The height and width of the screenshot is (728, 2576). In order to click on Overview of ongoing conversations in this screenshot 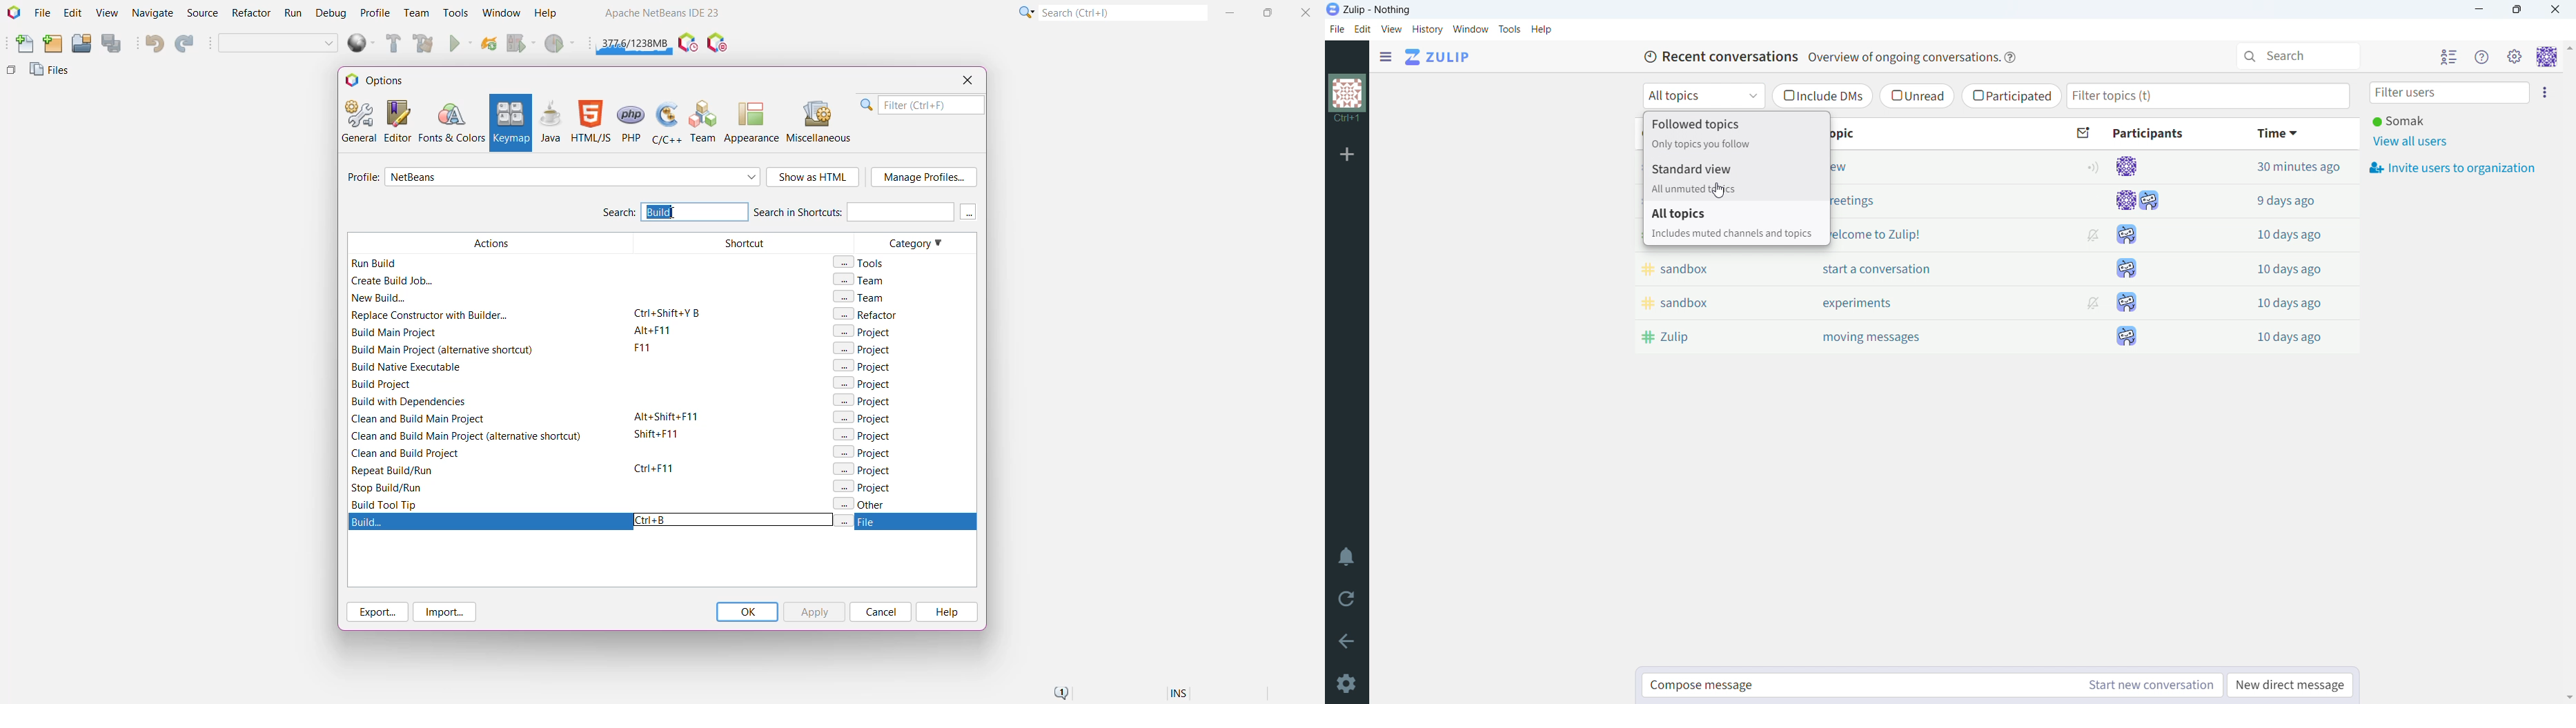, I will do `click(1902, 57)`.